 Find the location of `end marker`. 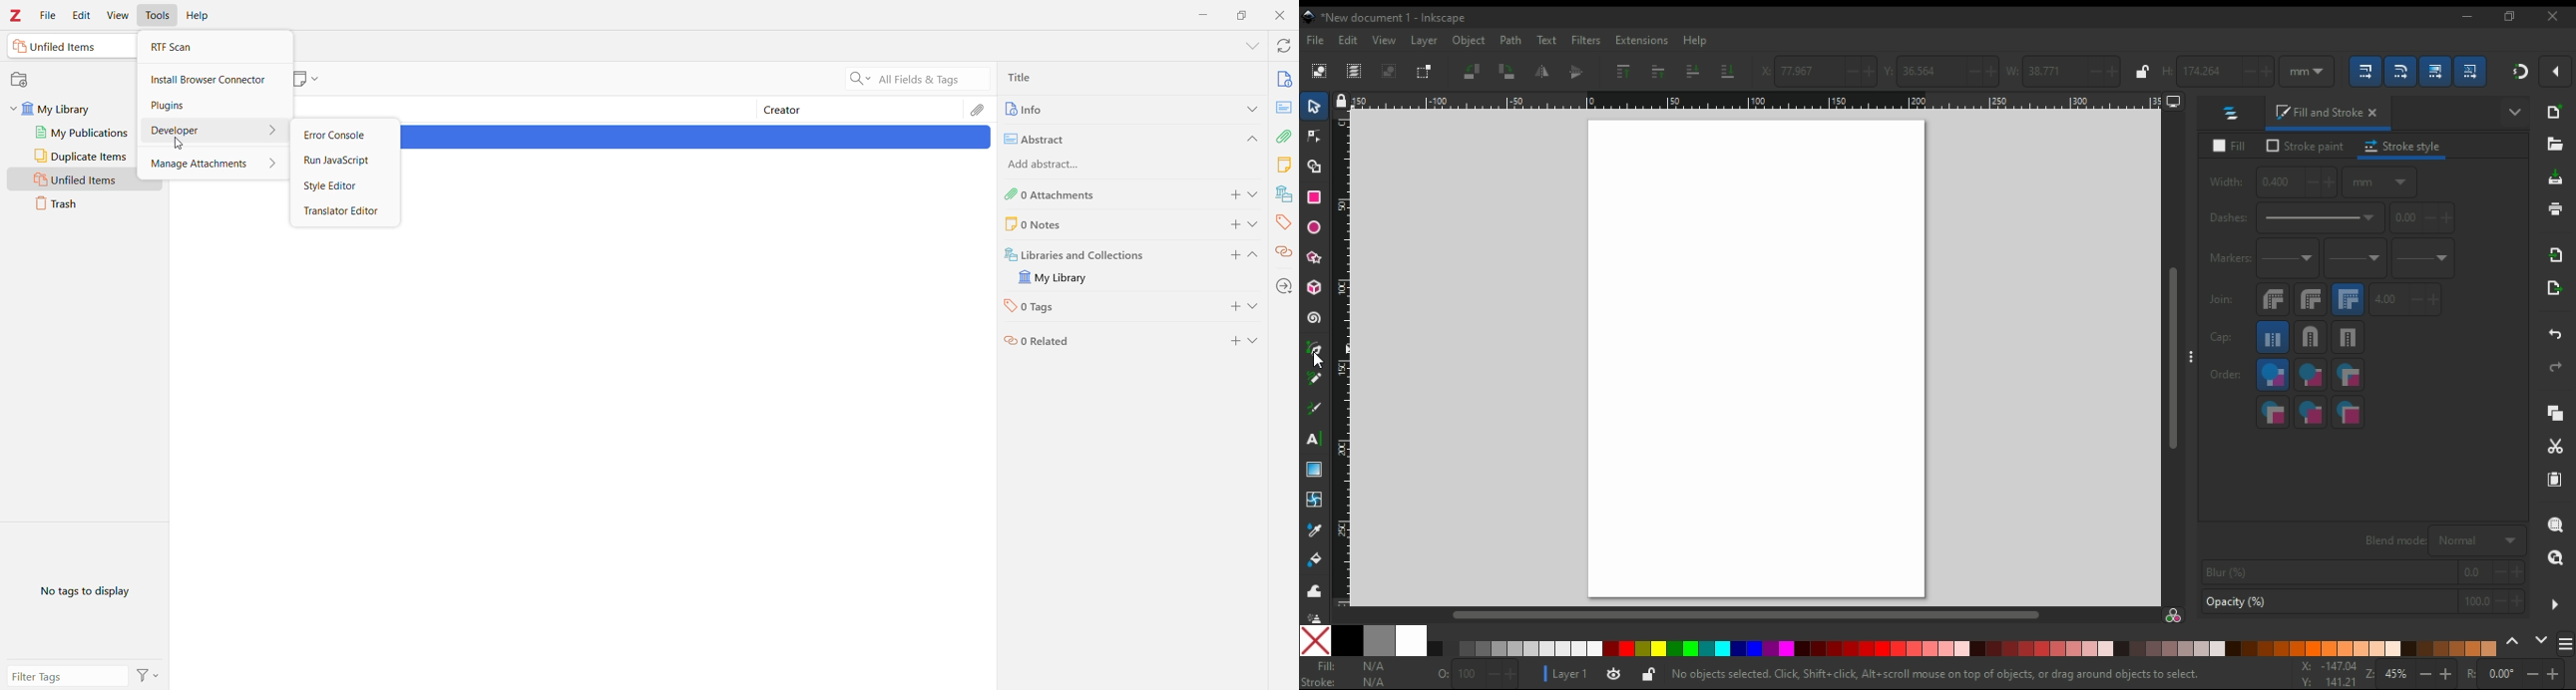

end marker is located at coordinates (2424, 259).